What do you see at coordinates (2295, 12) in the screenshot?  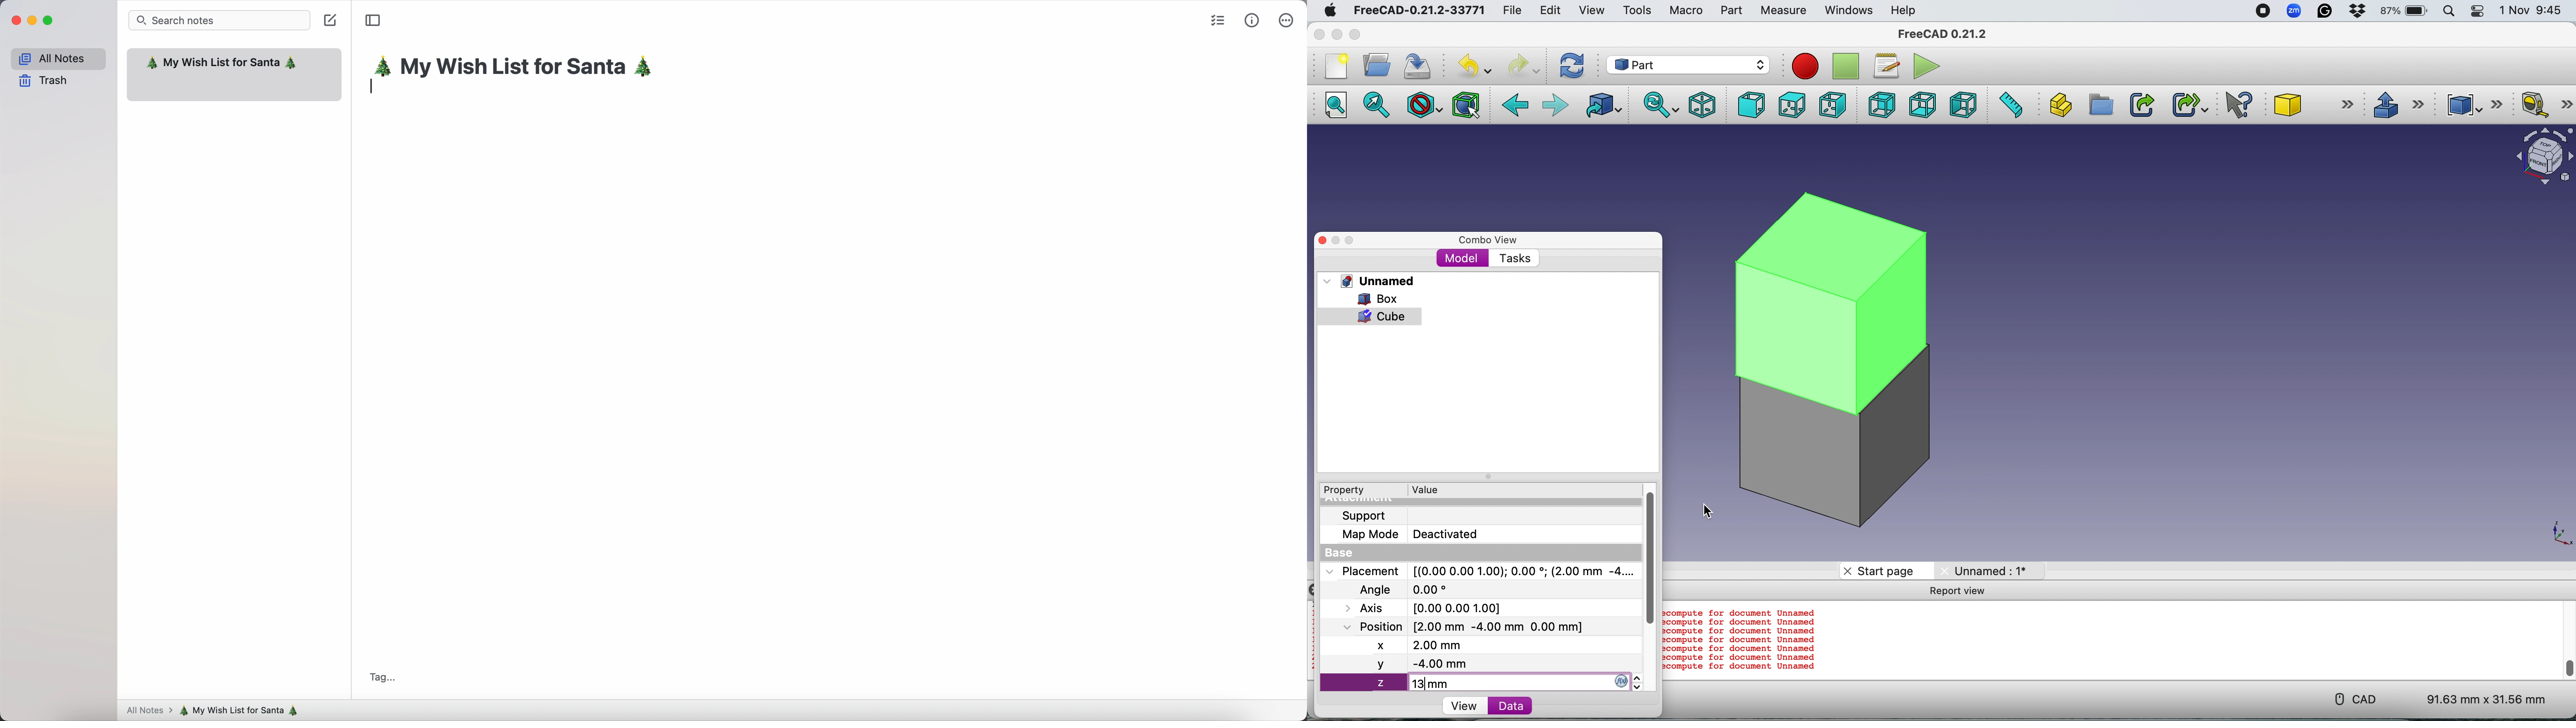 I see `Zoom` at bounding box center [2295, 12].